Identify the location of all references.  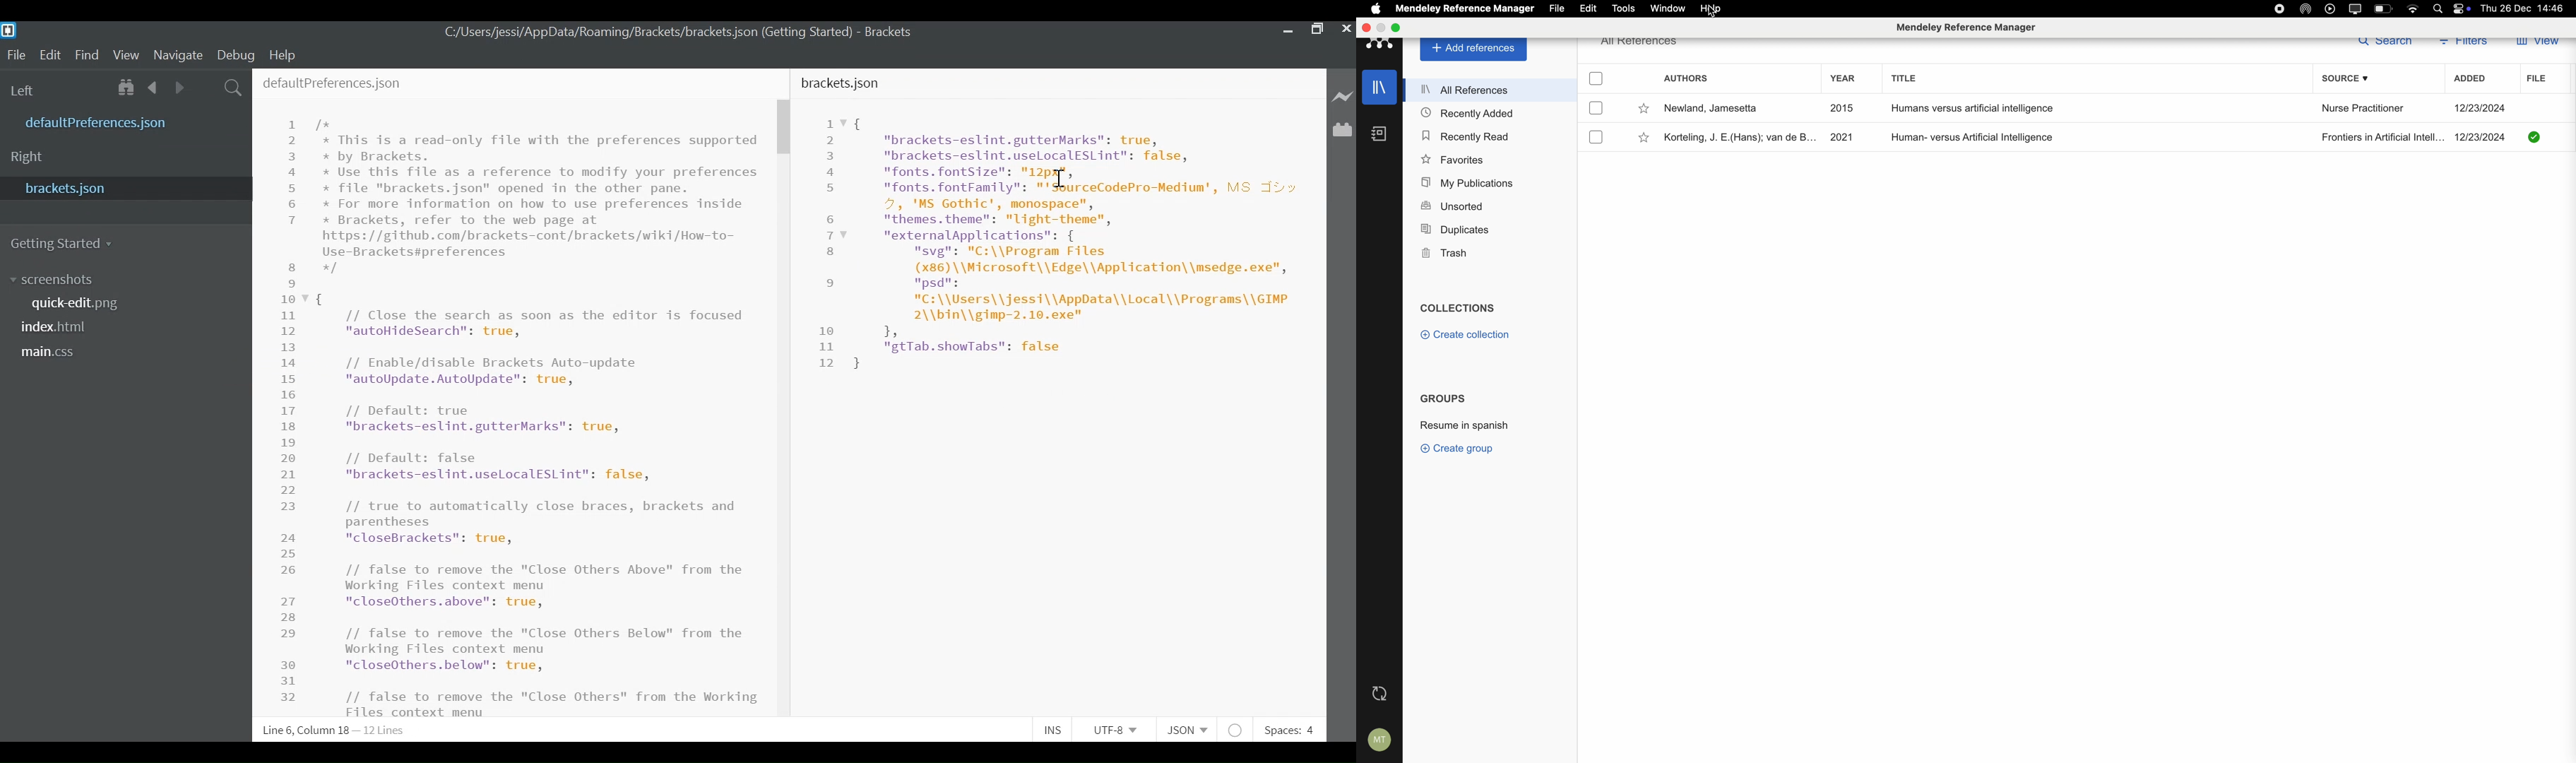
(1639, 41).